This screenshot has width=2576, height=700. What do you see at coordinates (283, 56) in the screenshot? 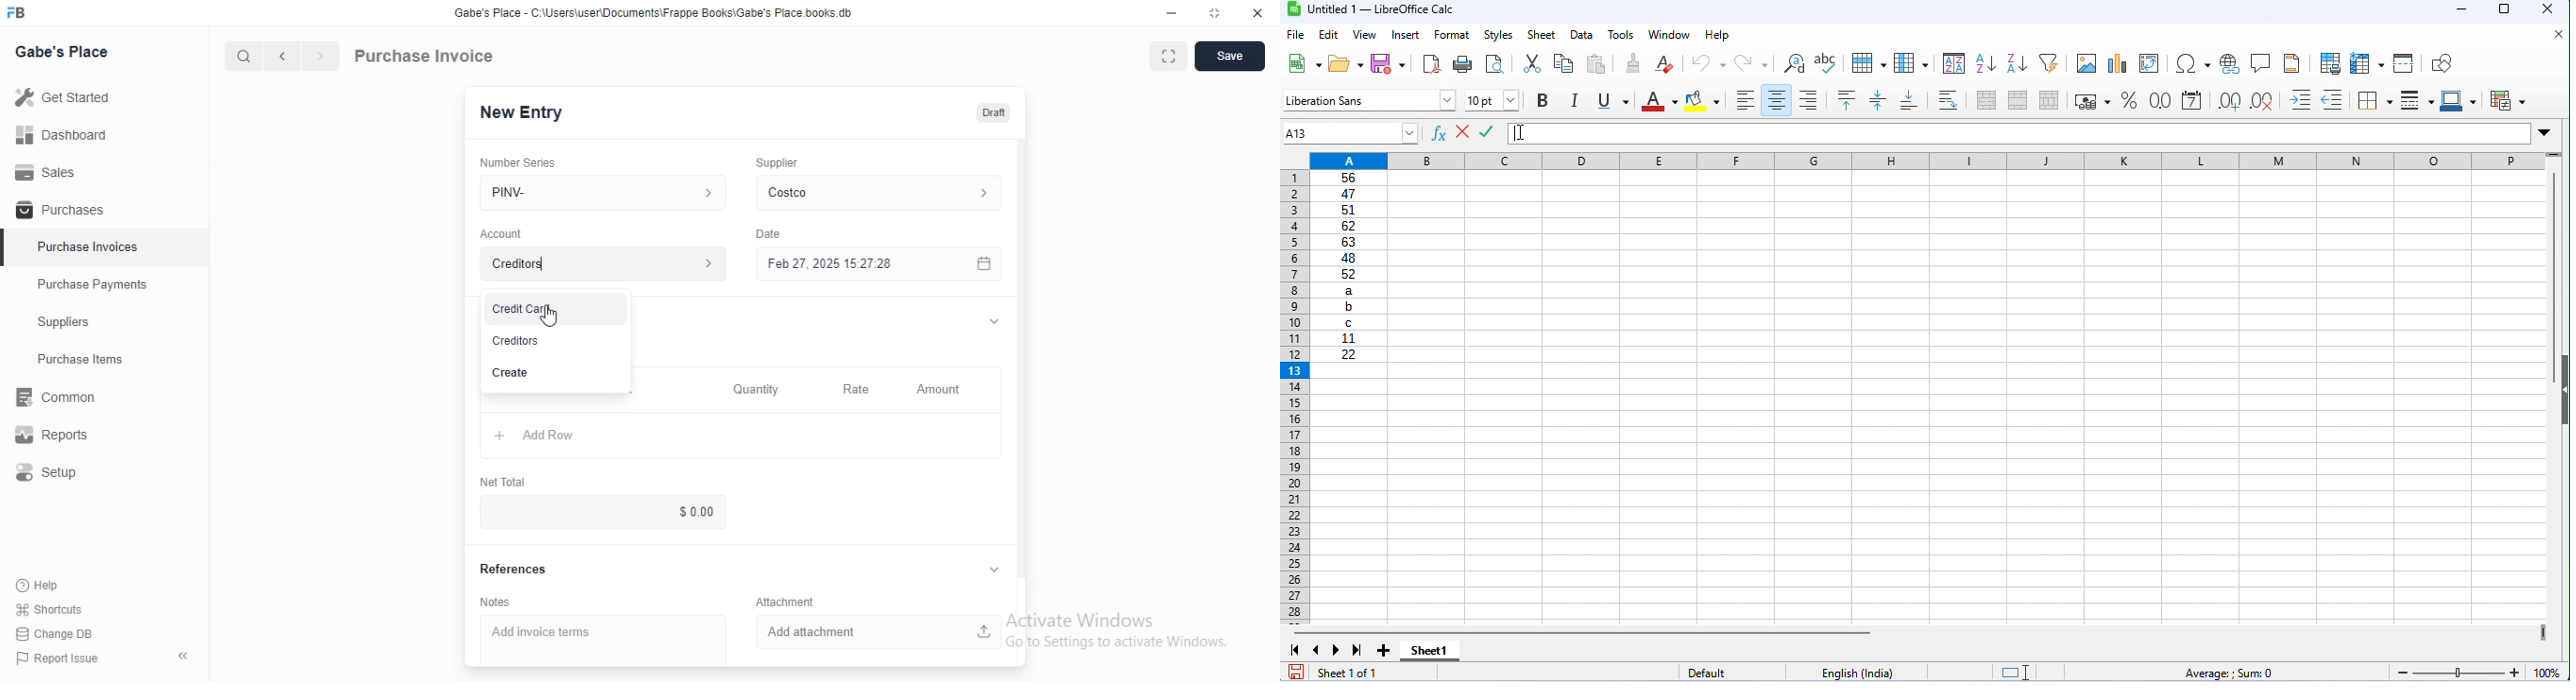
I see `Previous button` at bounding box center [283, 56].